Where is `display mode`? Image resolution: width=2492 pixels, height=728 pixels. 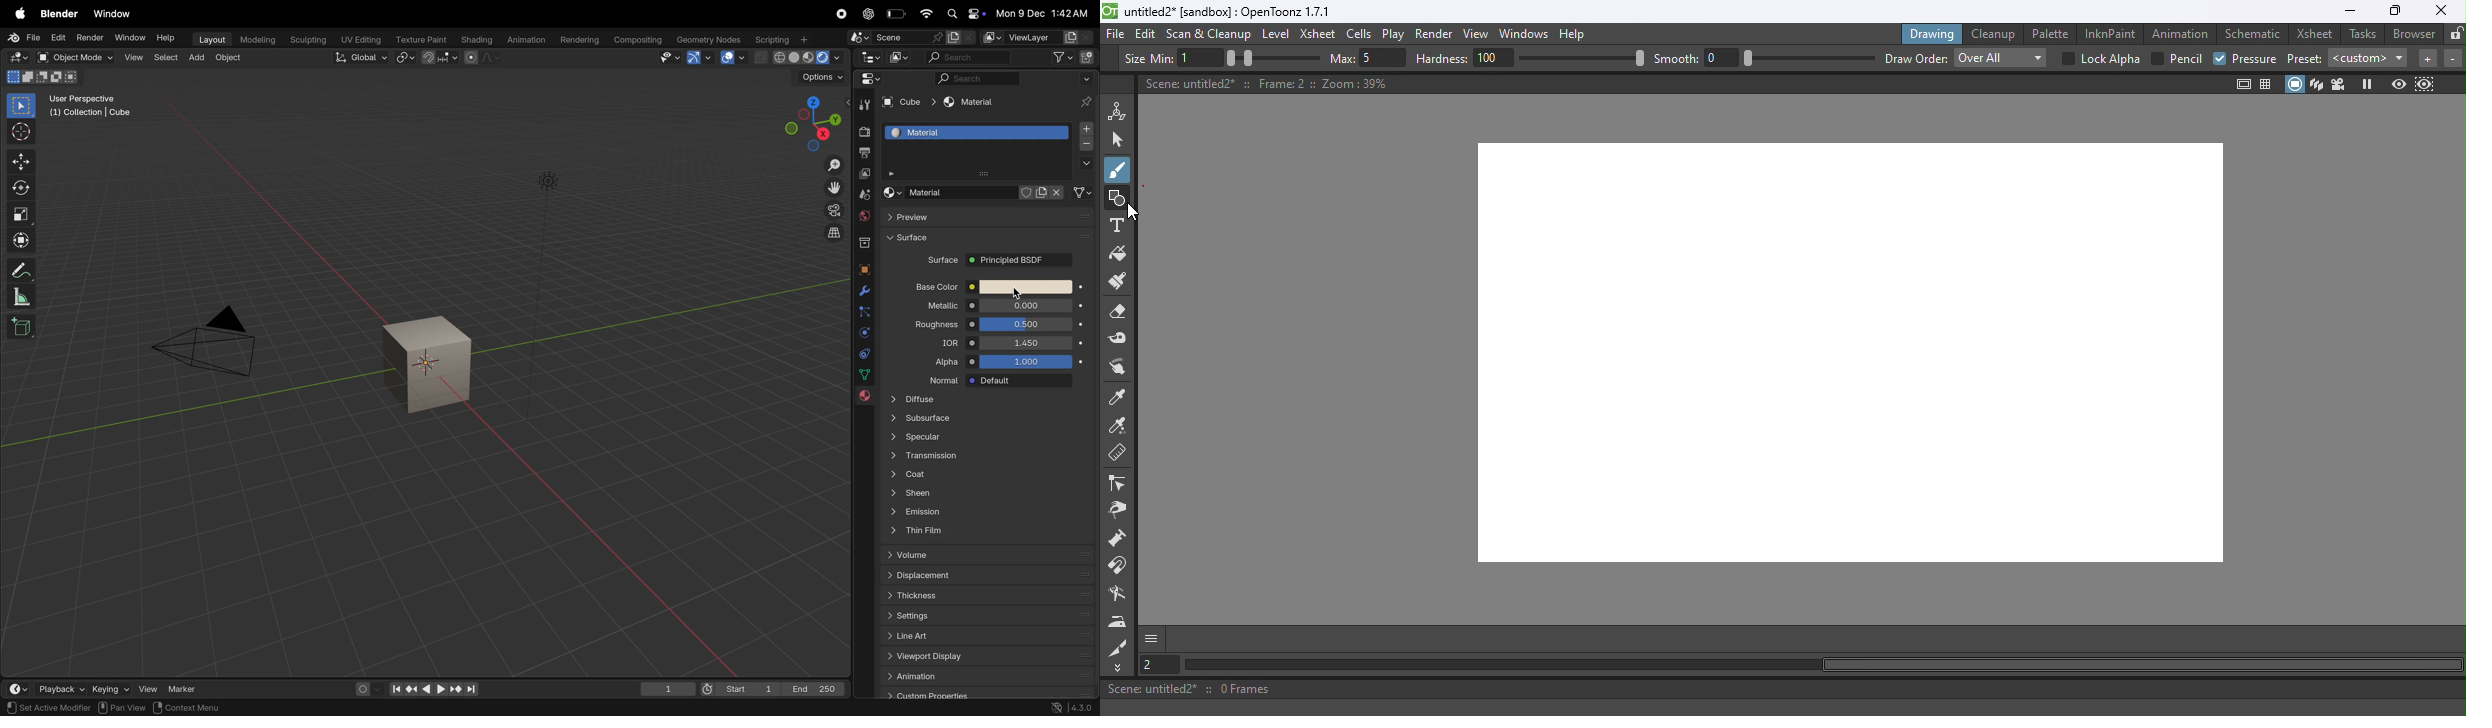 display mode is located at coordinates (898, 57).